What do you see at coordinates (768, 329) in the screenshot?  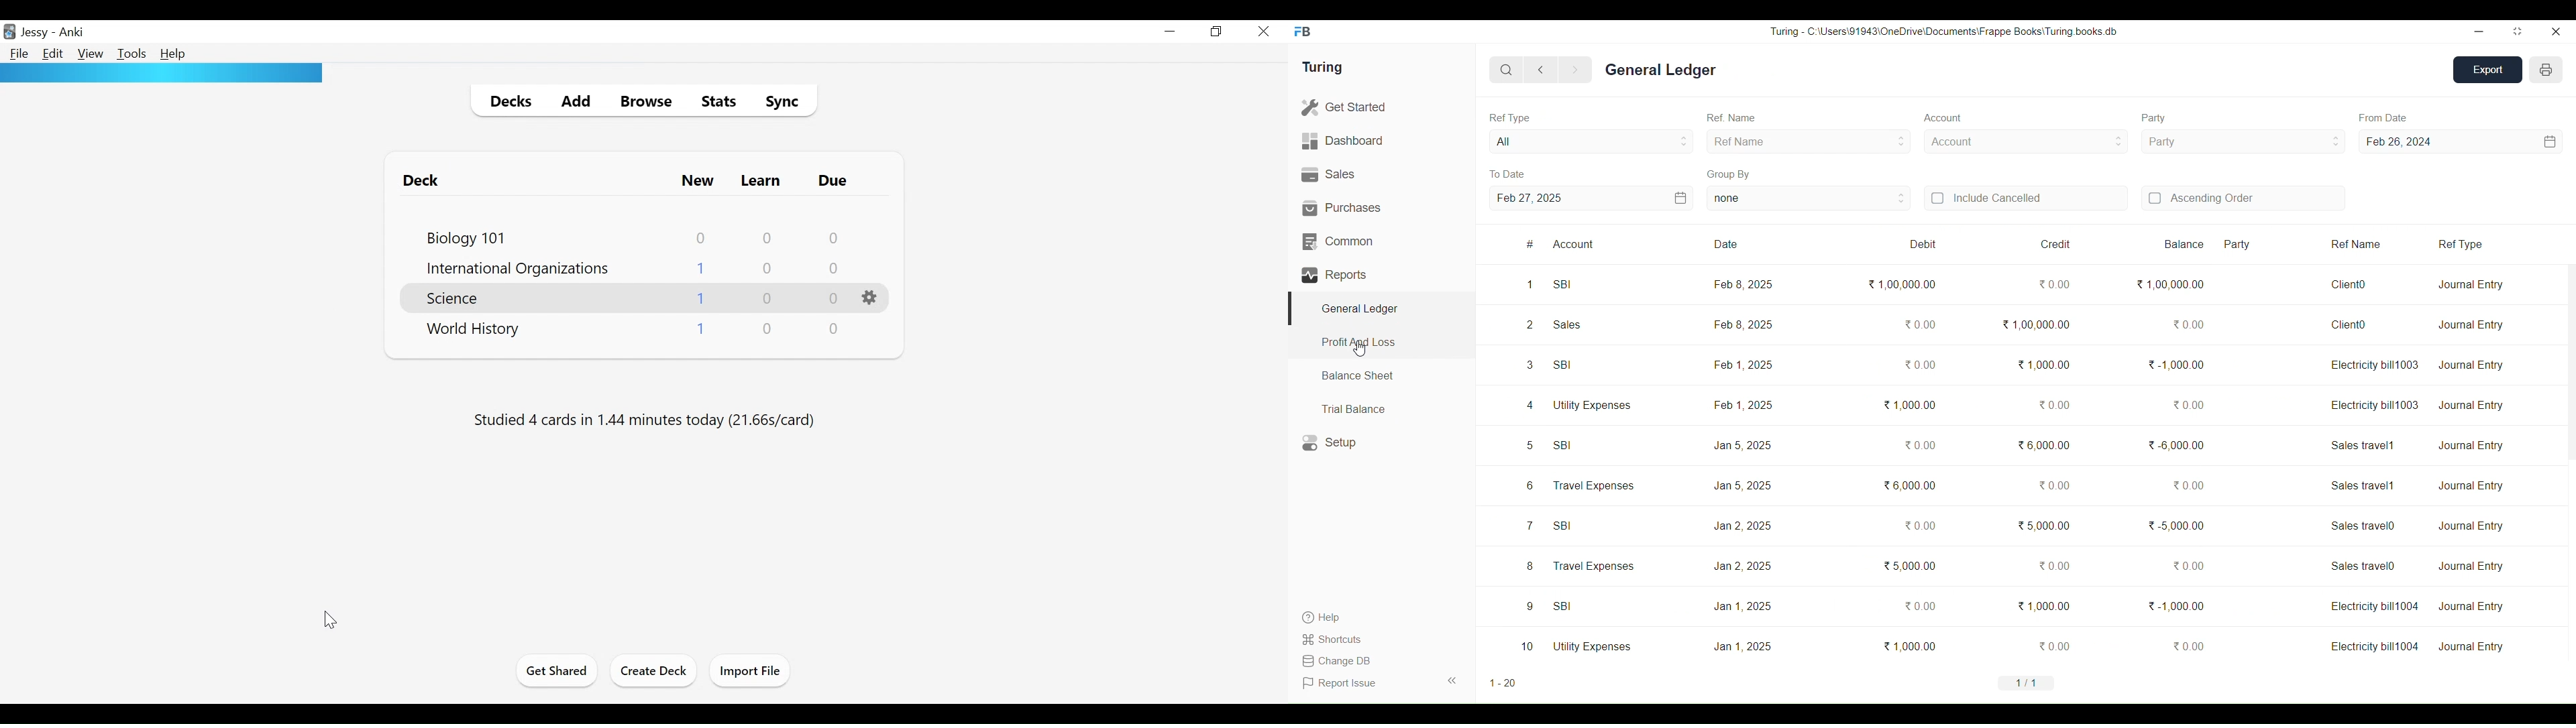 I see `Learn Cards Count` at bounding box center [768, 329].